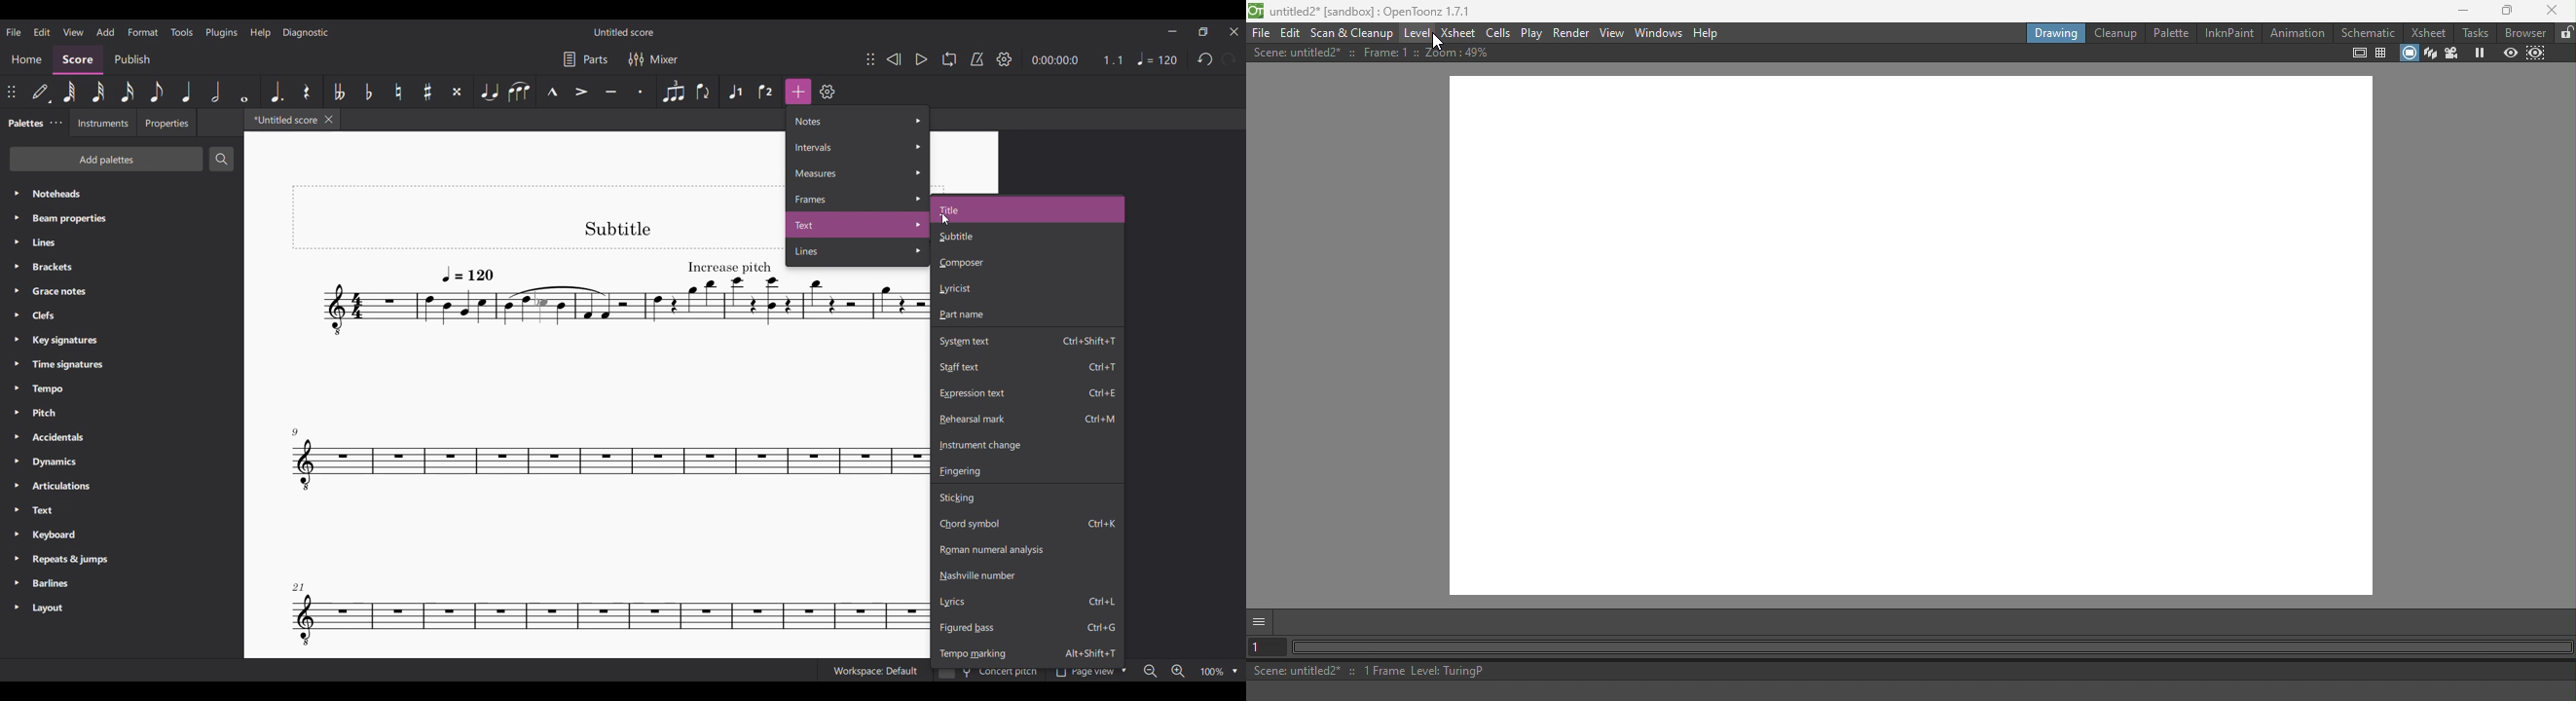  Describe the element at coordinates (121, 608) in the screenshot. I see `Layout` at that location.